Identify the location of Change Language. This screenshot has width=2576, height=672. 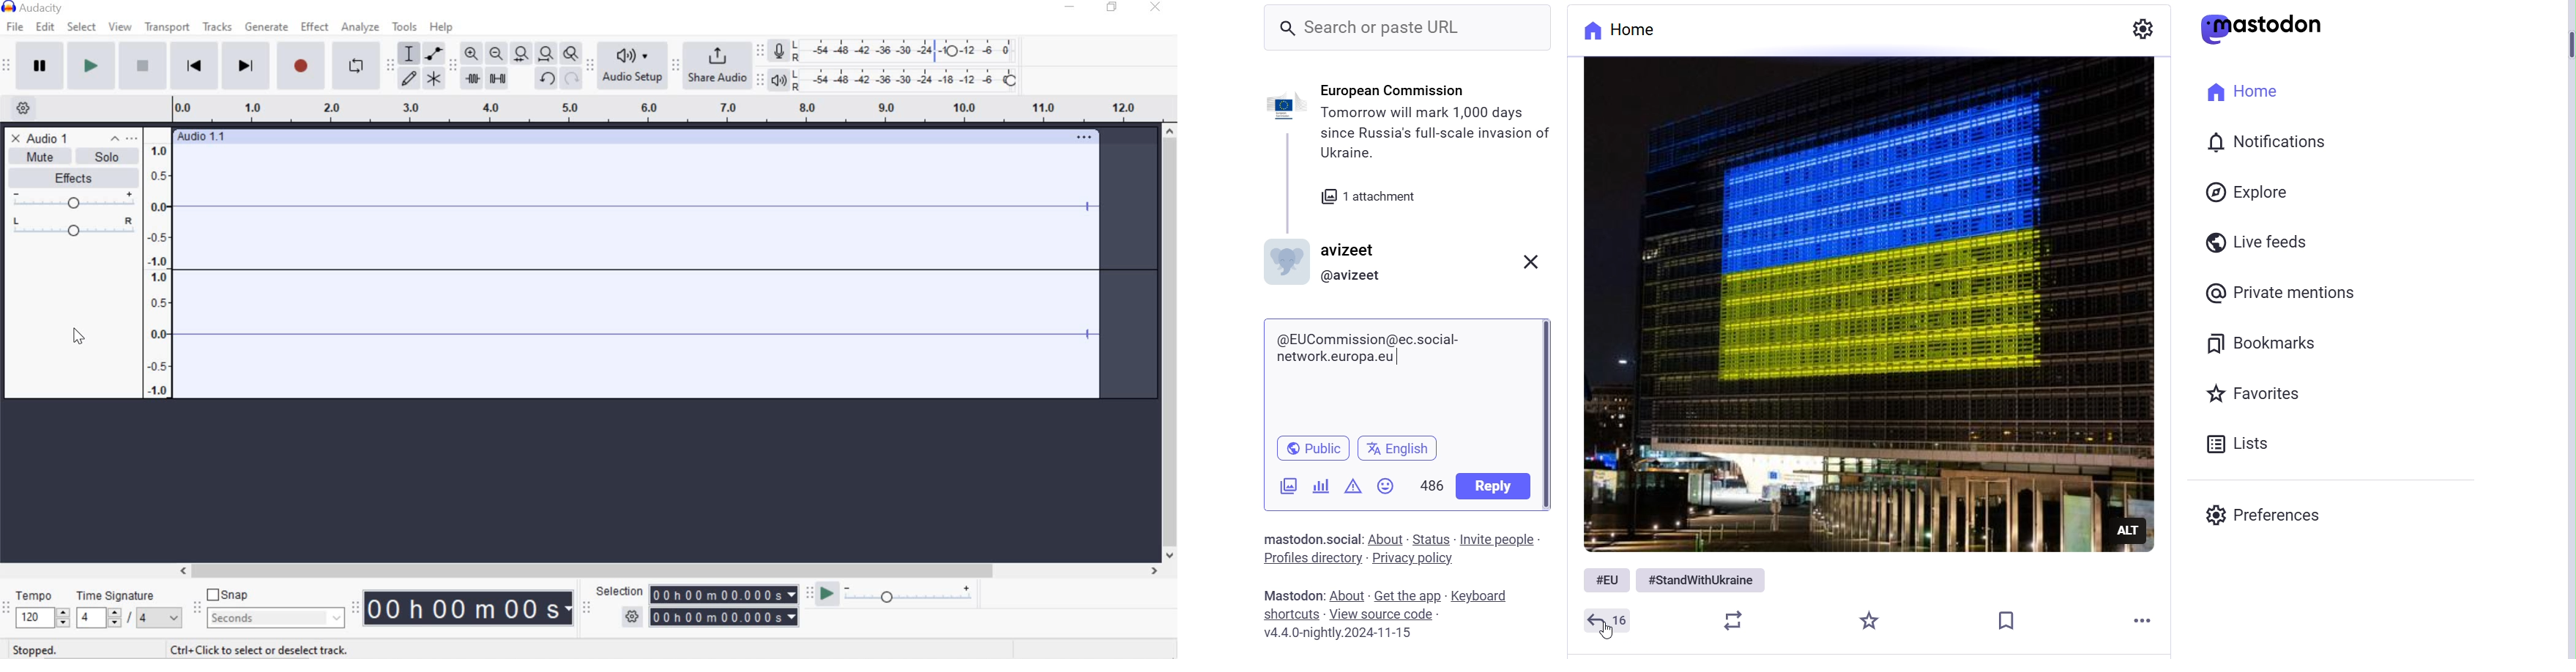
(1401, 447).